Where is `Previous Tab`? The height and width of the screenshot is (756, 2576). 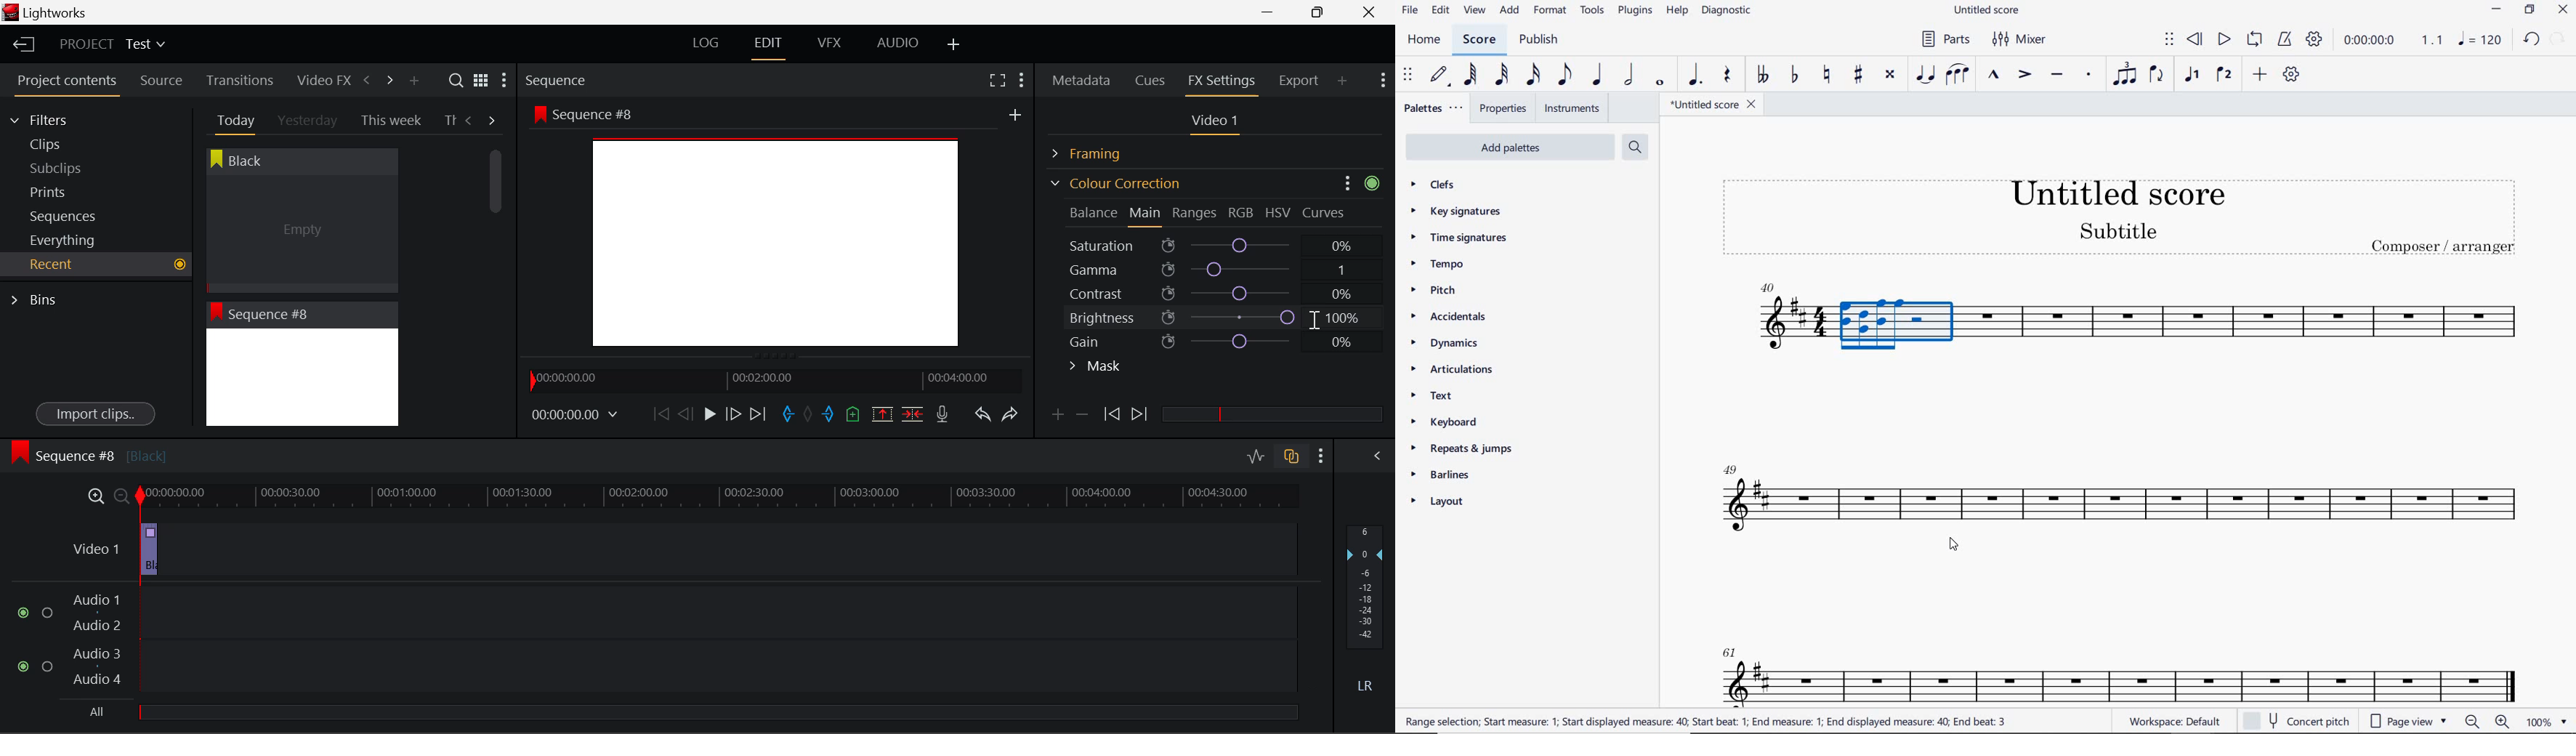
Previous Tab is located at coordinates (471, 120).